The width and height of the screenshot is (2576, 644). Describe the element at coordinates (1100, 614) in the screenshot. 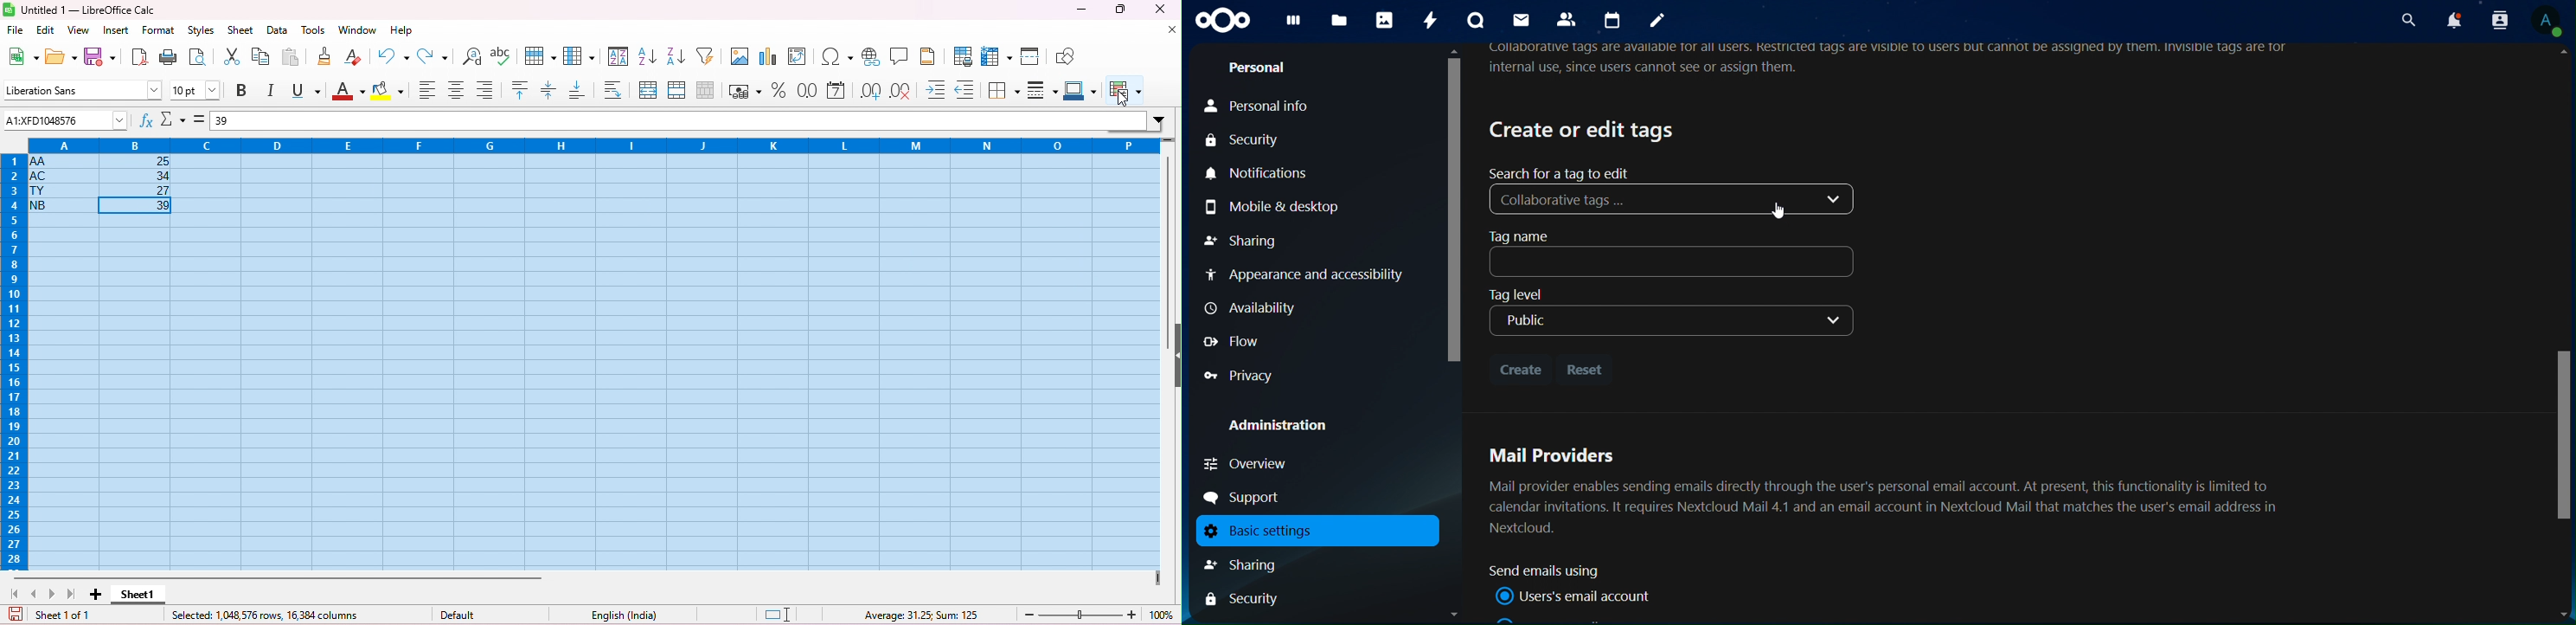

I see `zoom` at that location.